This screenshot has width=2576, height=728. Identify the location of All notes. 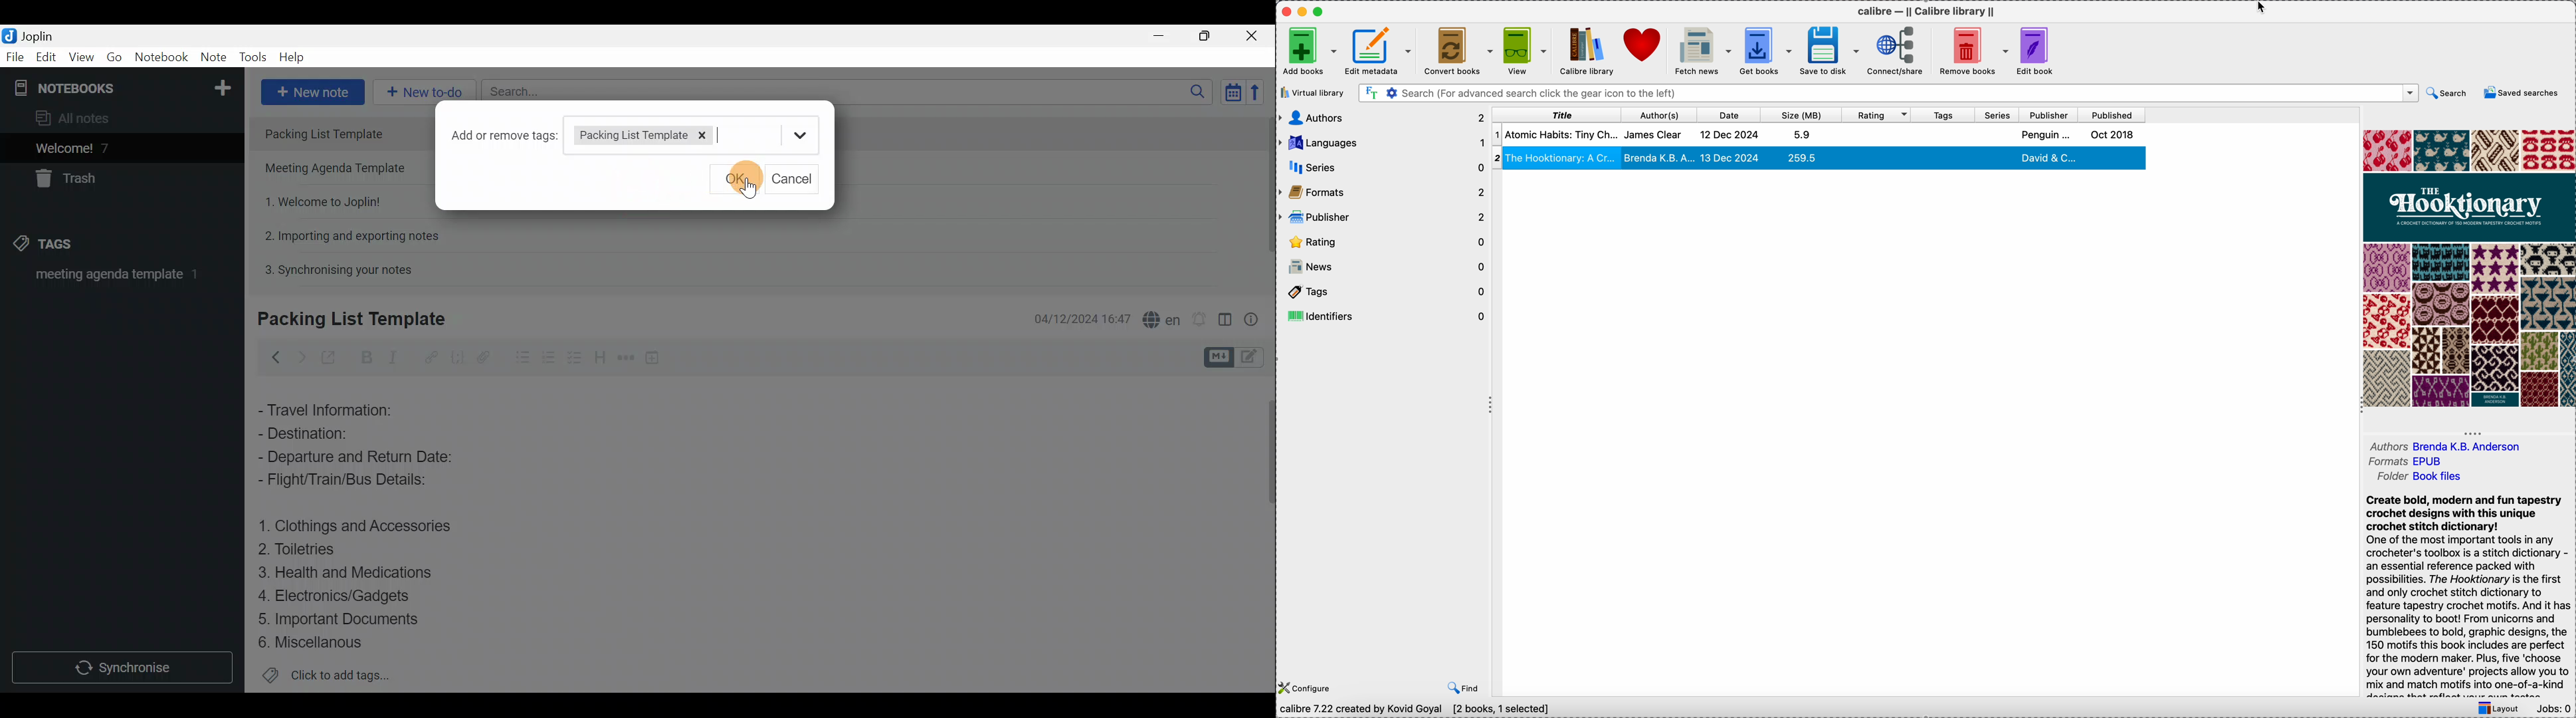
(77, 118).